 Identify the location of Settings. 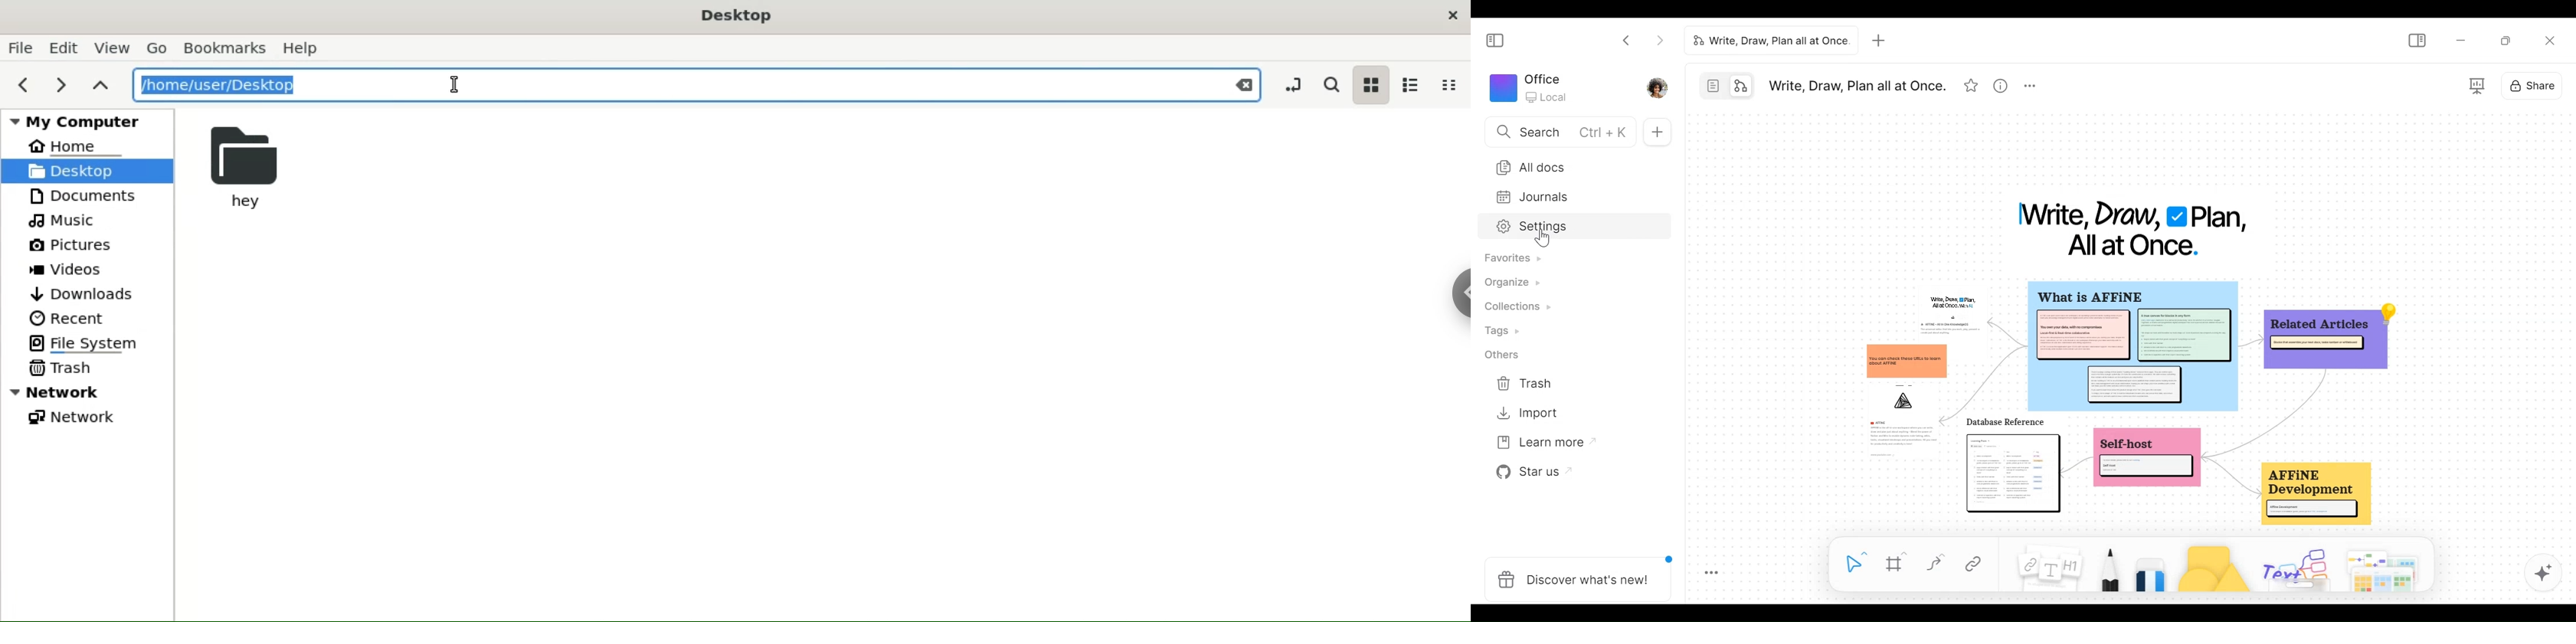
(1527, 227).